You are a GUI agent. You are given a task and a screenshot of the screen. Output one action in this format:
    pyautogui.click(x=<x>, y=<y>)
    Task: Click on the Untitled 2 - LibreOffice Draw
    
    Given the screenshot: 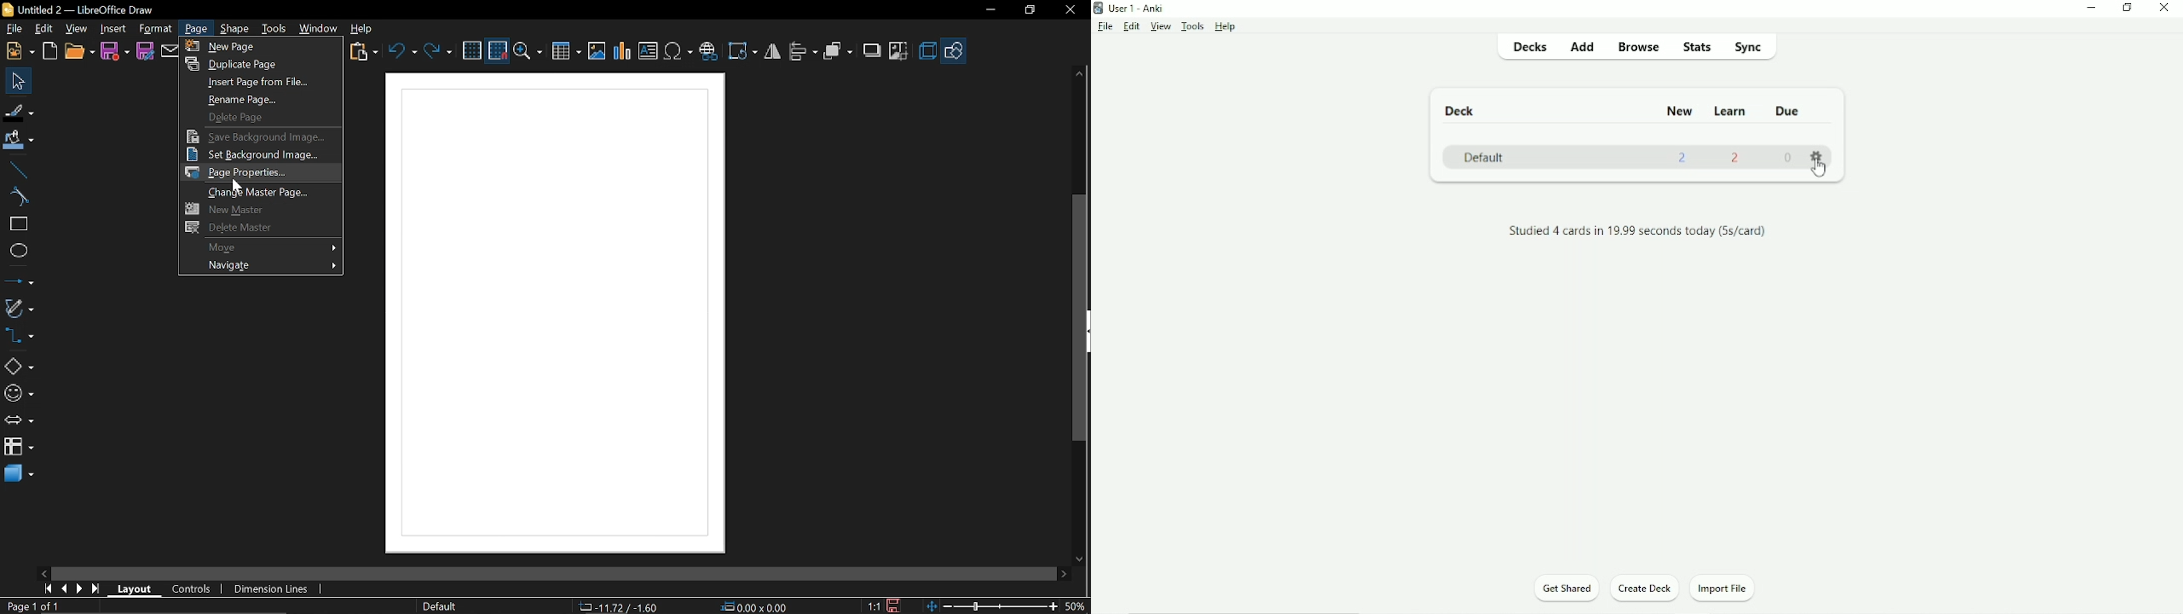 What is the action you would take?
    pyautogui.click(x=86, y=9)
    